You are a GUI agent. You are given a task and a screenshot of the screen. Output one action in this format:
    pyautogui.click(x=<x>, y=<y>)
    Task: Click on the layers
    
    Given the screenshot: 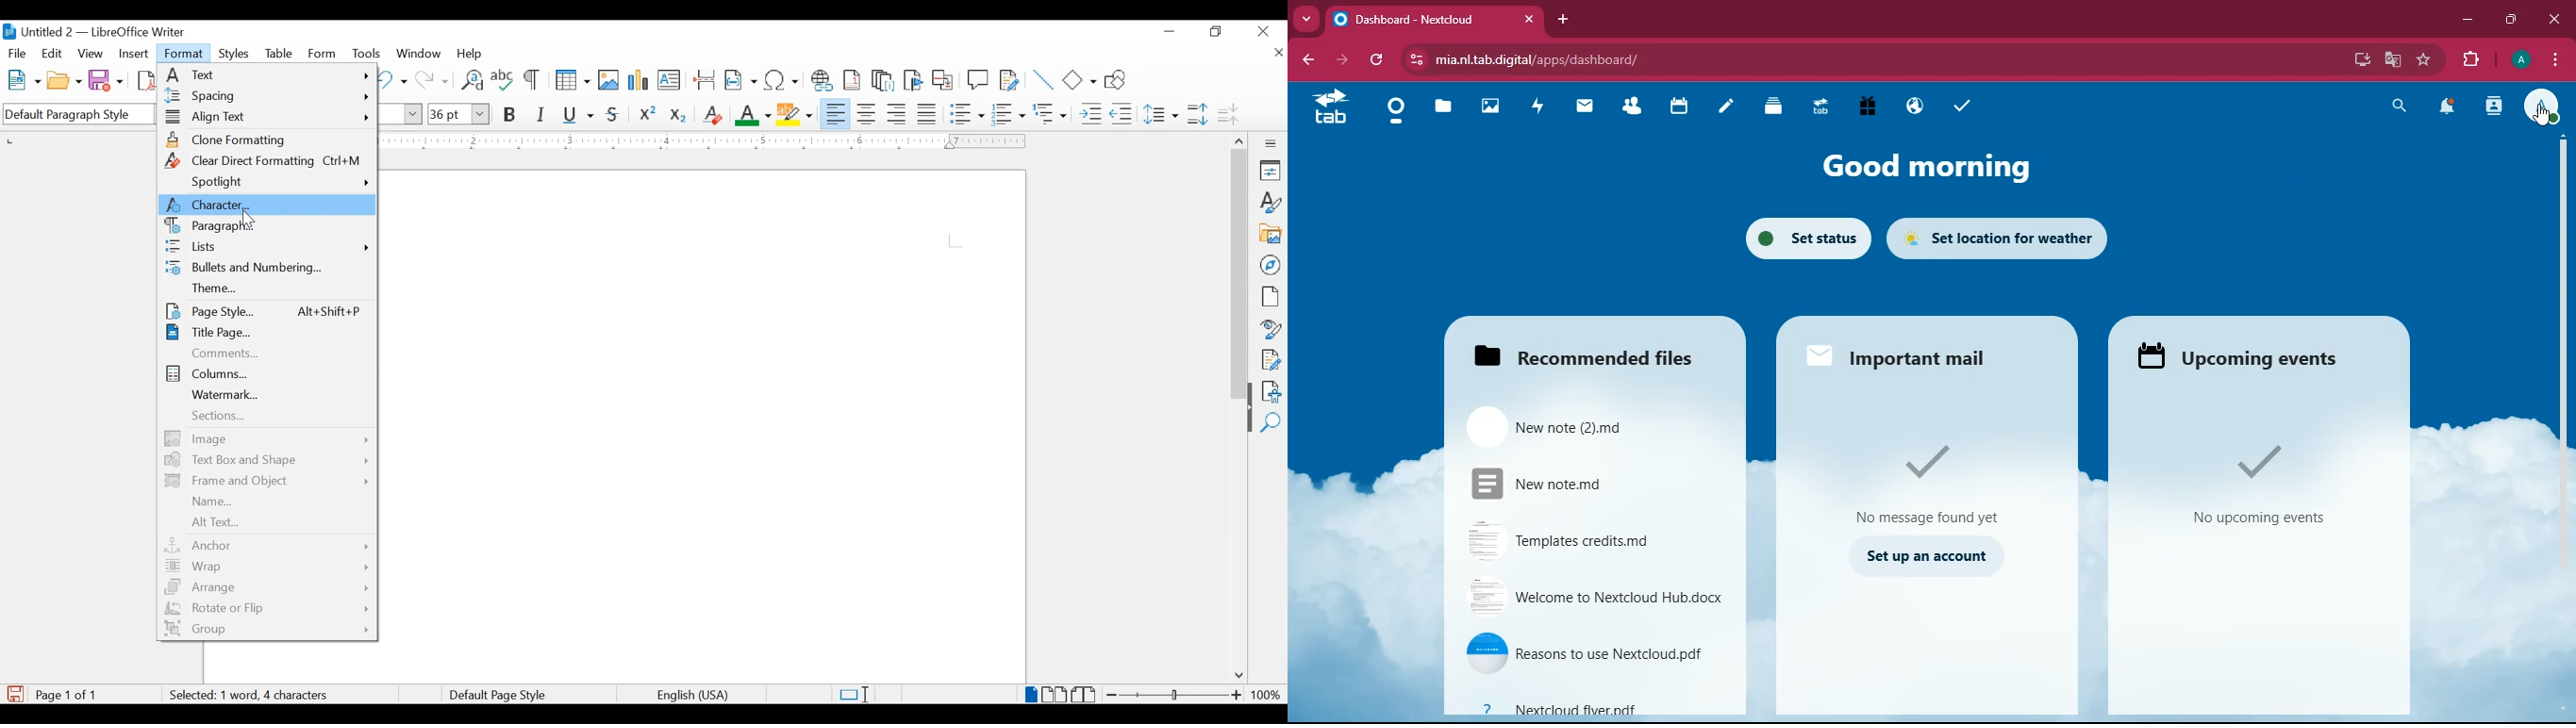 What is the action you would take?
    pyautogui.click(x=1775, y=108)
    